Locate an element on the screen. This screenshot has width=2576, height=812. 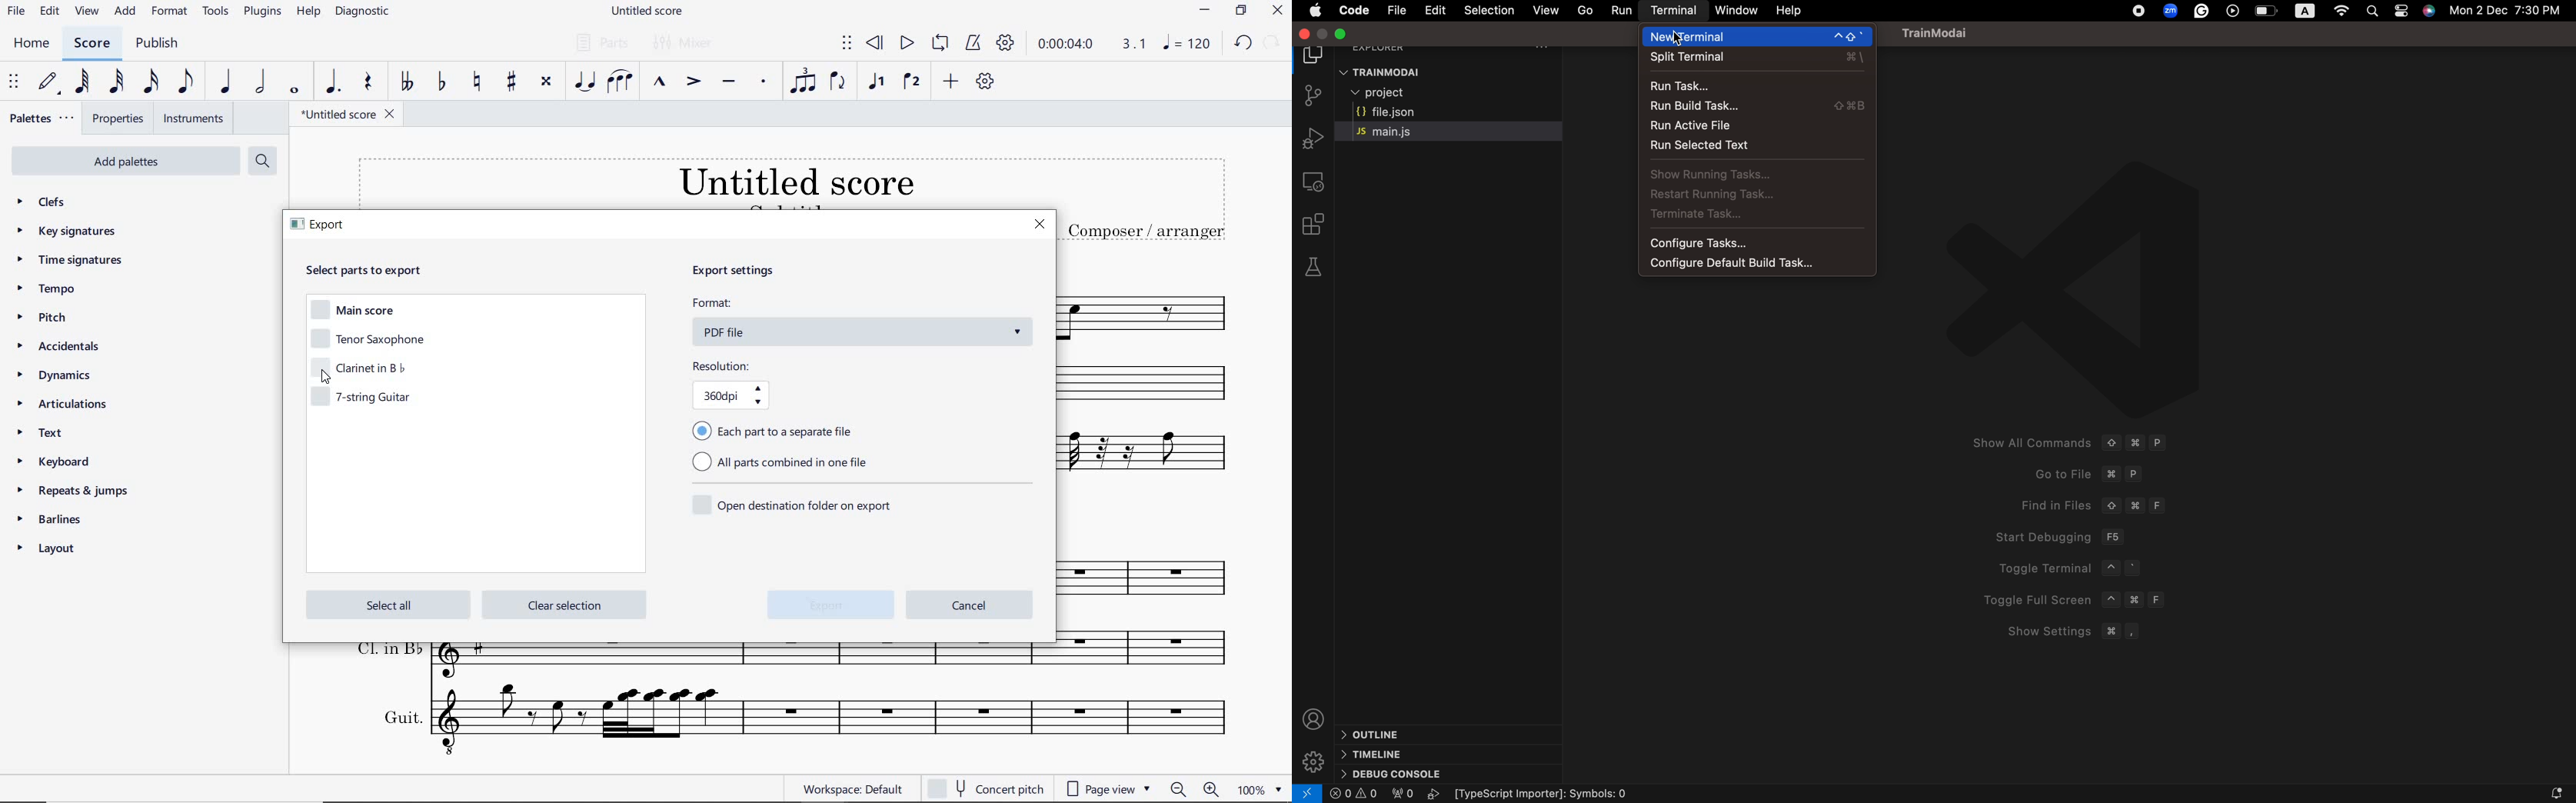
TOGGLE DOUBLE-FLAT is located at coordinates (407, 82).